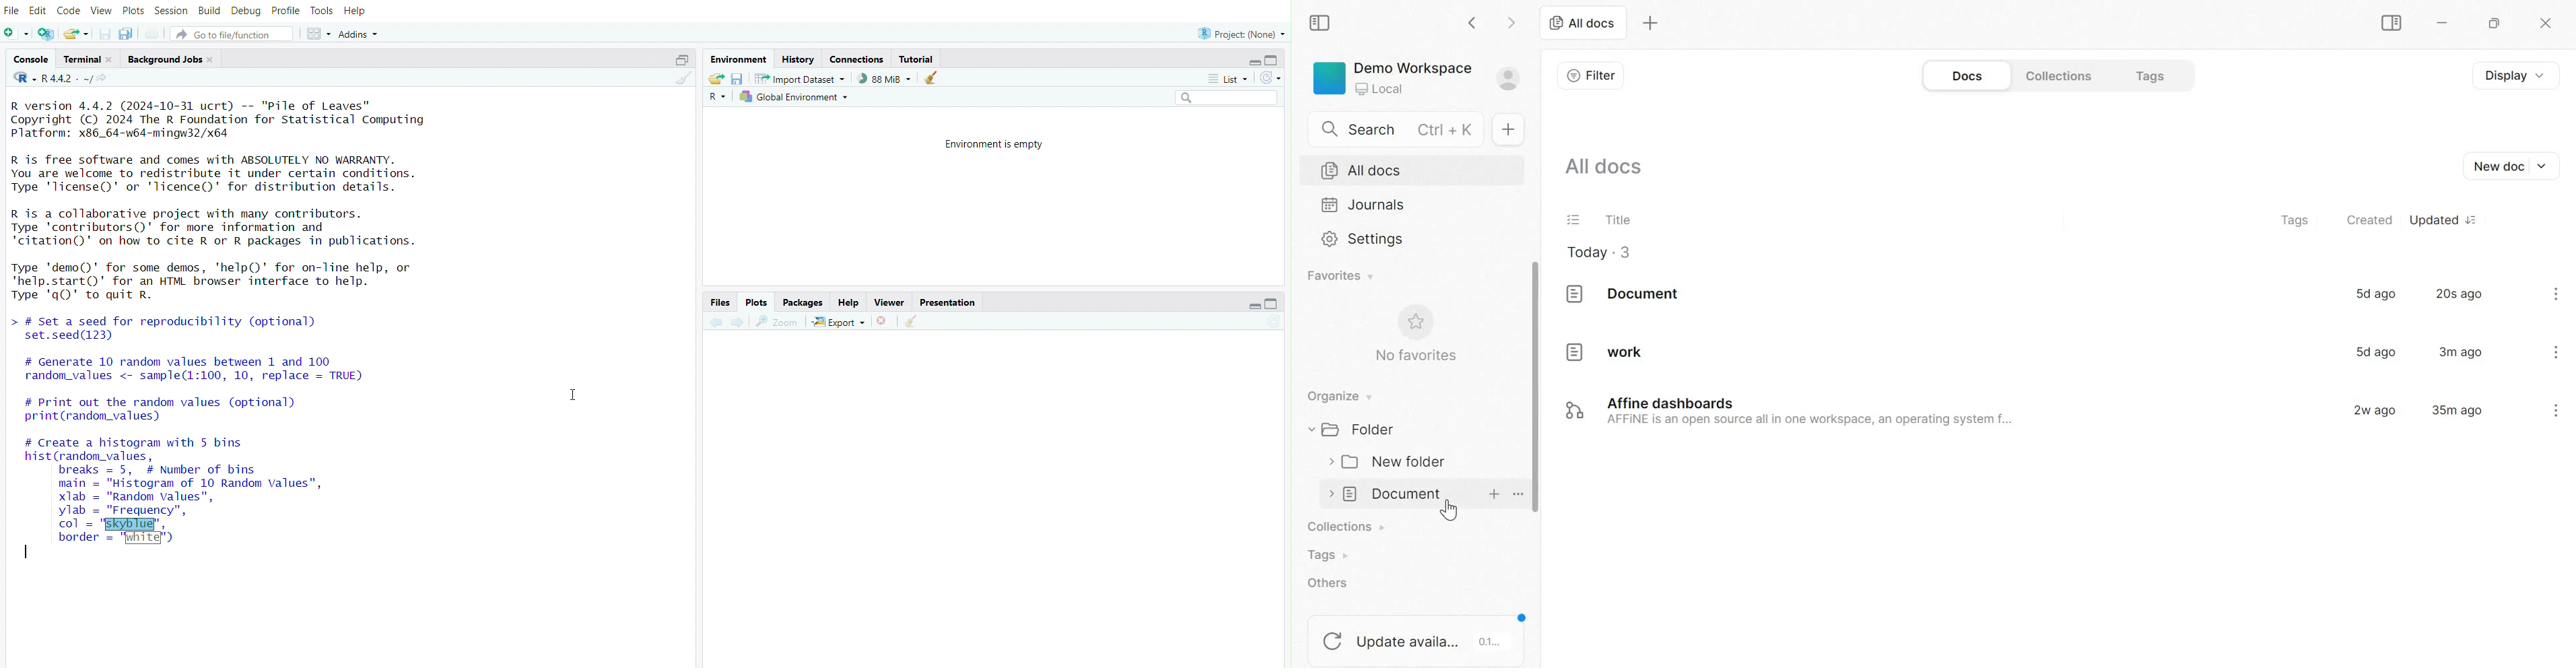 The image size is (2576, 672). Describe the element at coordinates (851, 301) in the screenshot. I see `help` at that location.